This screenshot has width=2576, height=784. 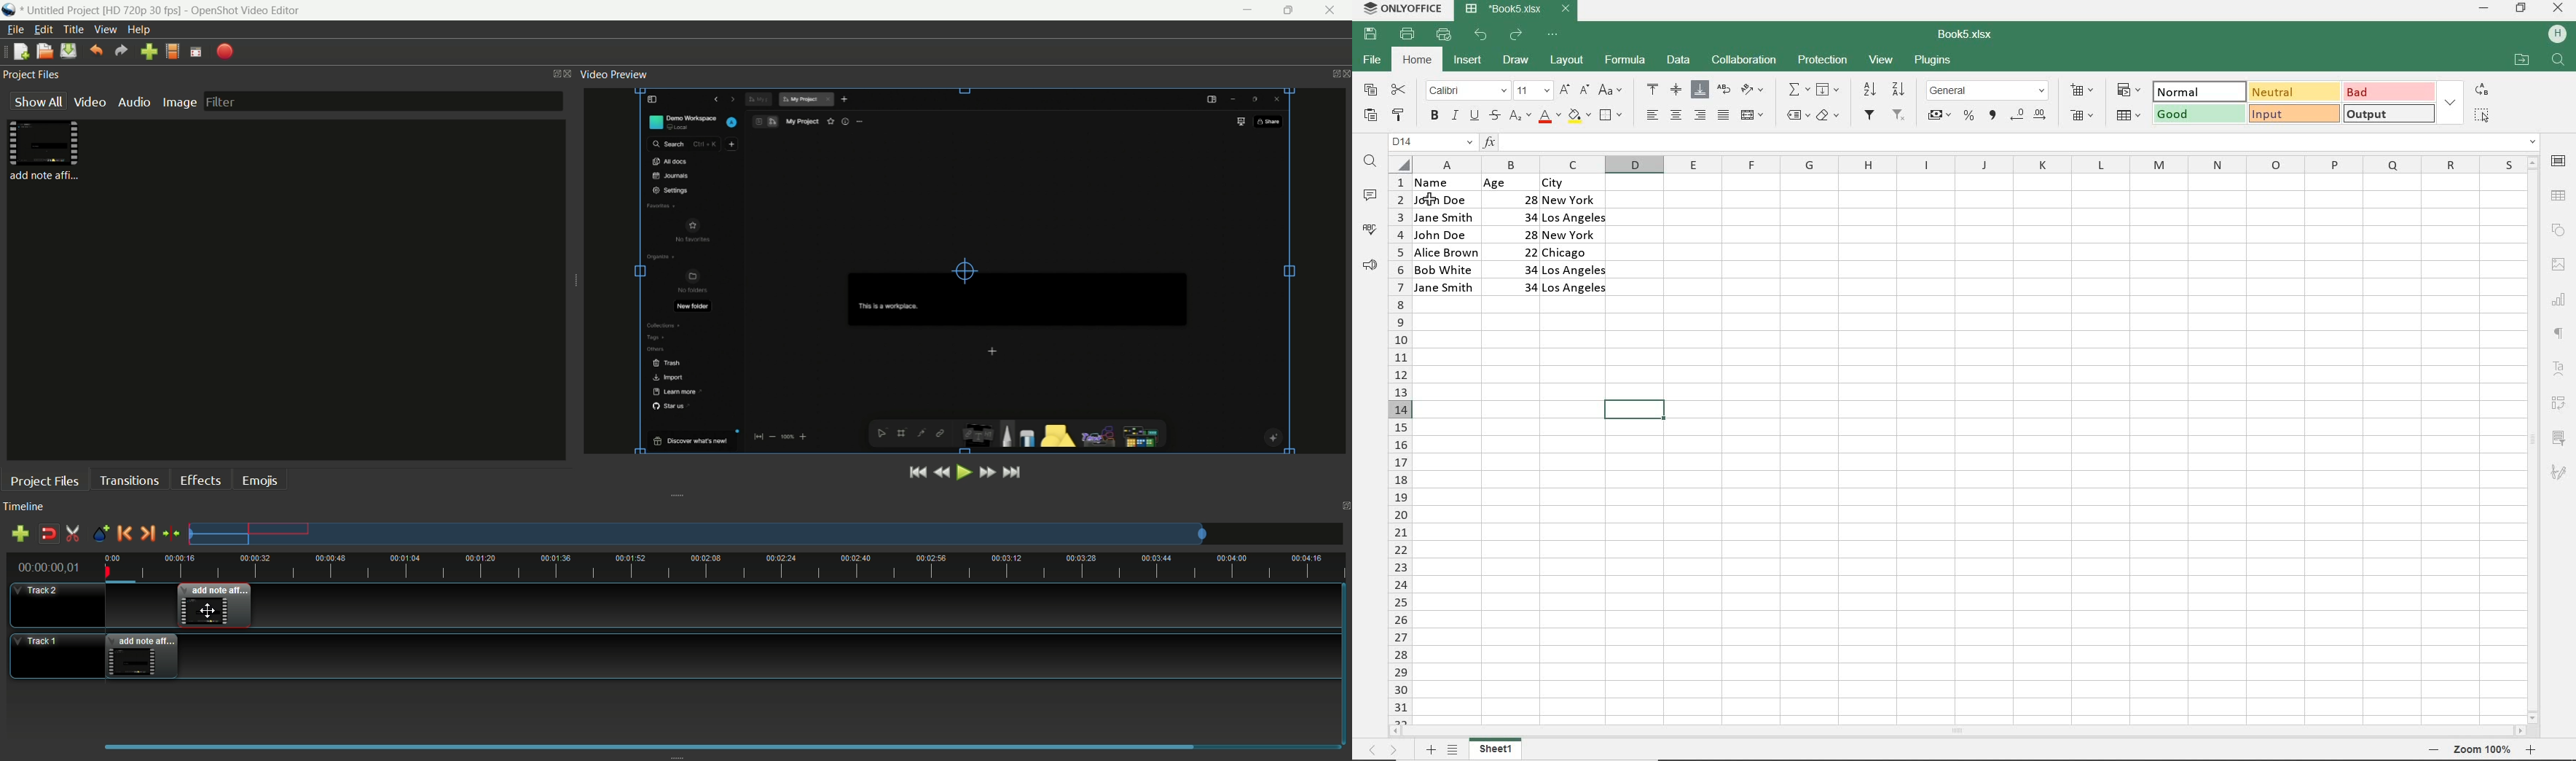 What do you see at coordinates (2560, 439) in the screenshot?
I see `SLICER` at bounding box center [2560, 439].